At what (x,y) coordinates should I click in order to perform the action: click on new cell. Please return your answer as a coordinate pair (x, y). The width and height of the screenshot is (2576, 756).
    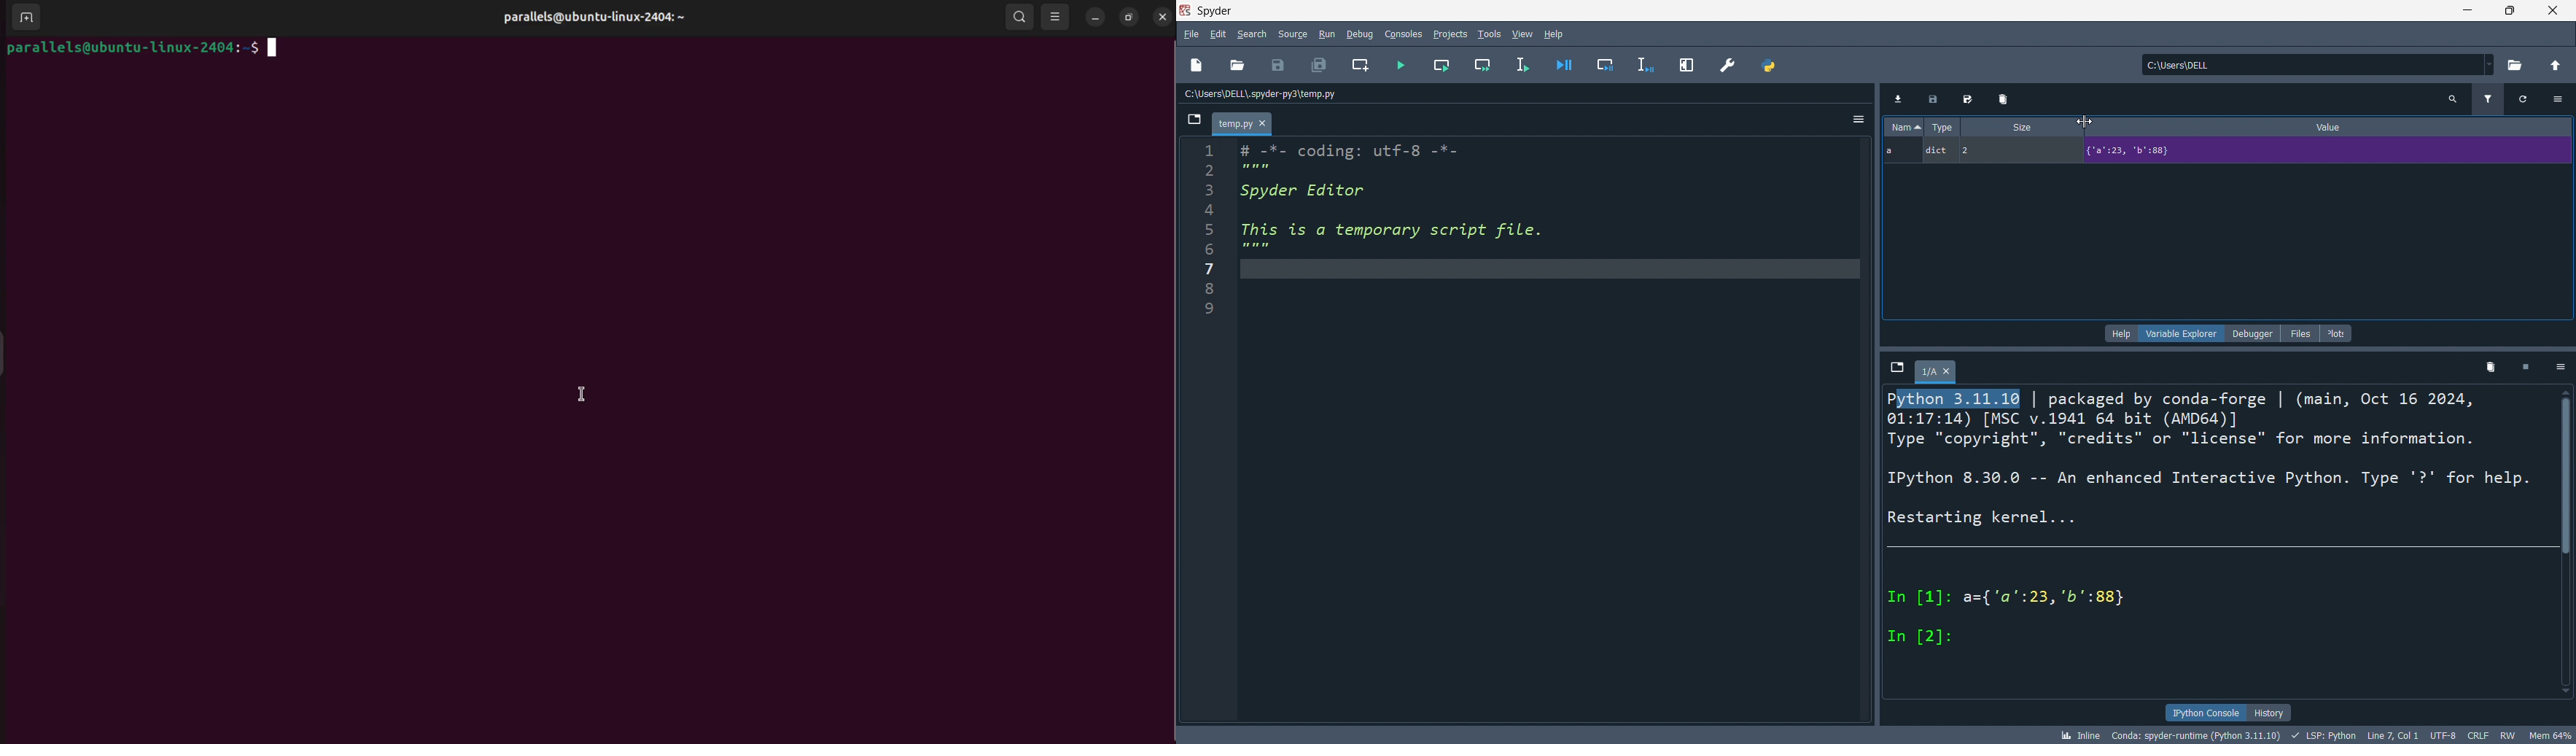
    Looking at the image, I should click on (1358, 64).